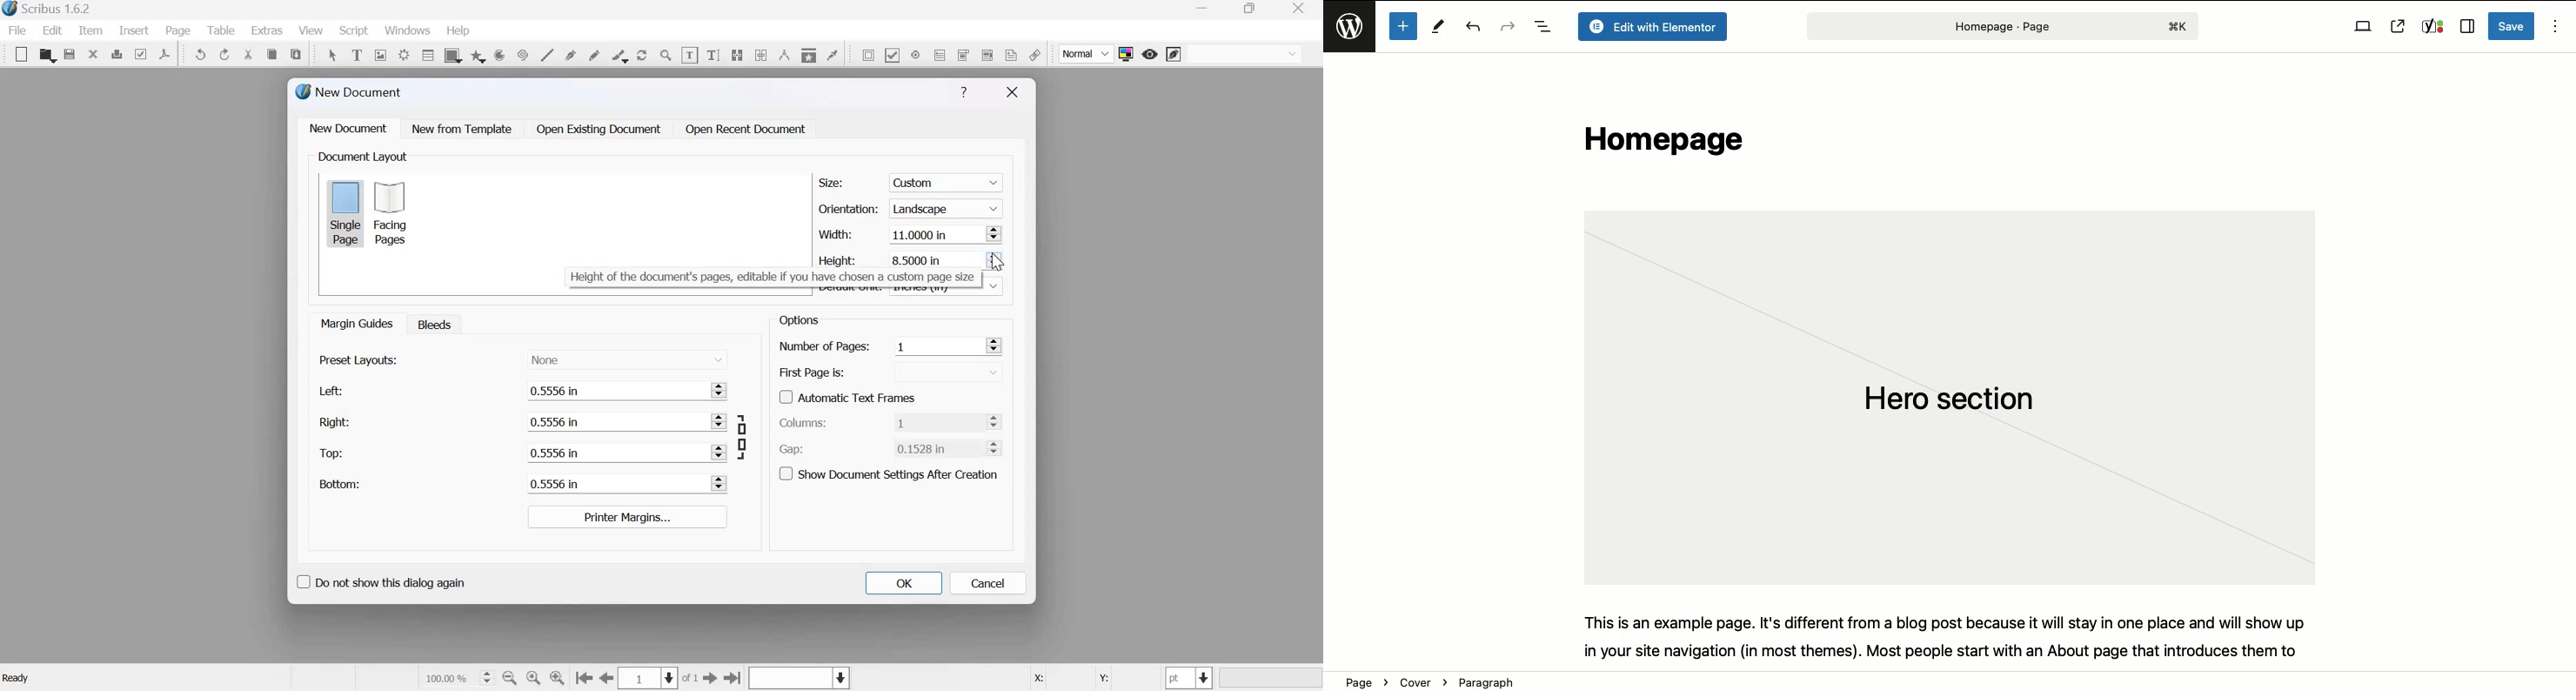 This screenshot has height=700, width=2576. Describe the element at coordinates (626, 517) in the screenshot. I see `Printer margins` at that location.